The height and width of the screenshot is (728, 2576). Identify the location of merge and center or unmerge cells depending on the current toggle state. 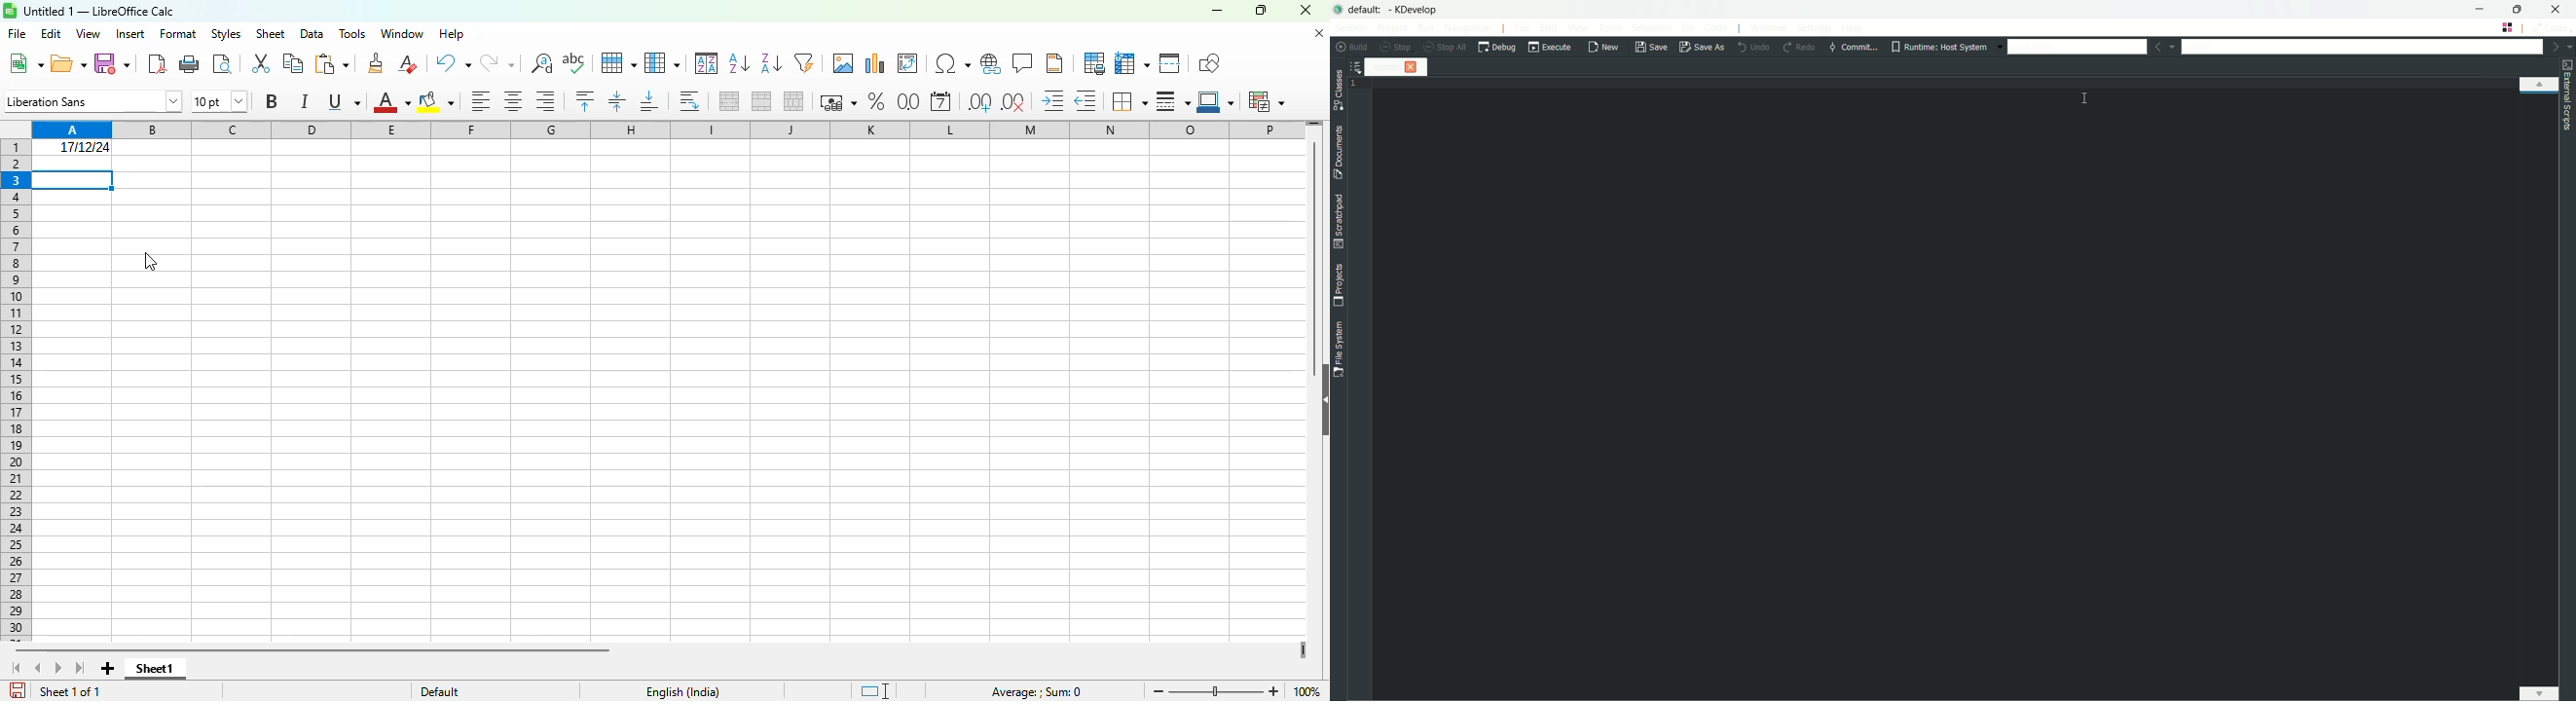
(730, 101).